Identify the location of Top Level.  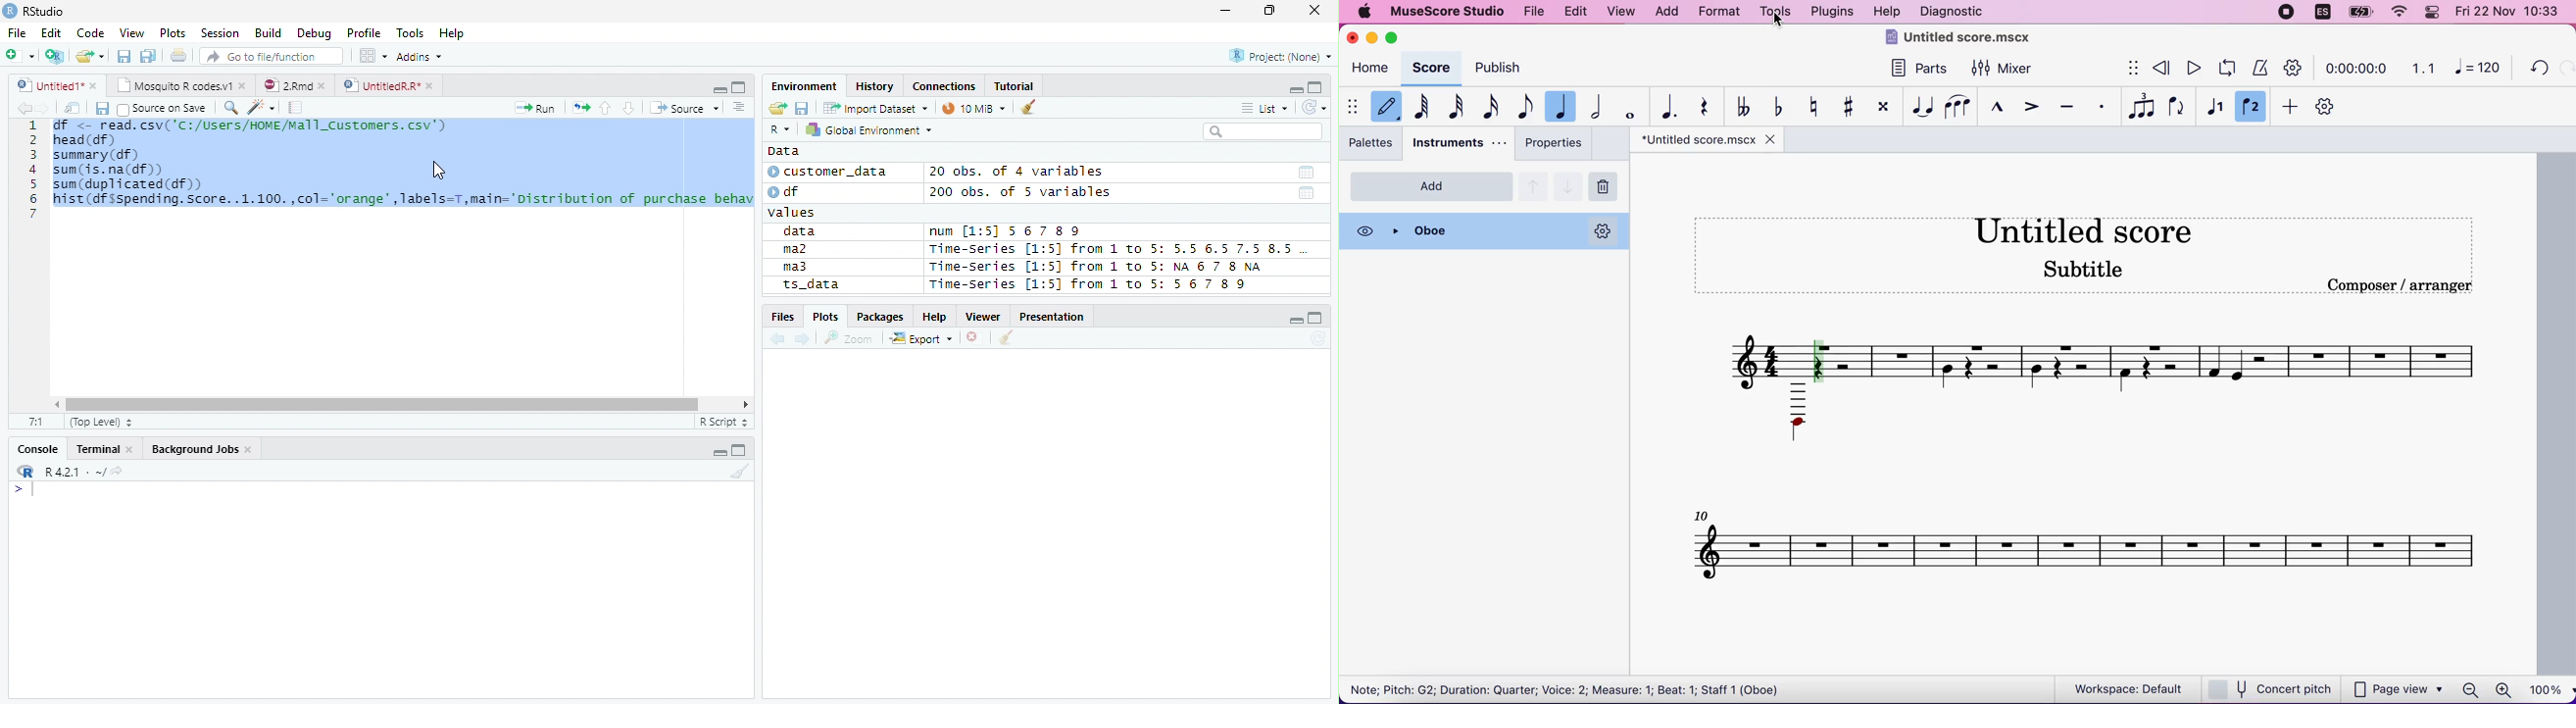
(99, 423).